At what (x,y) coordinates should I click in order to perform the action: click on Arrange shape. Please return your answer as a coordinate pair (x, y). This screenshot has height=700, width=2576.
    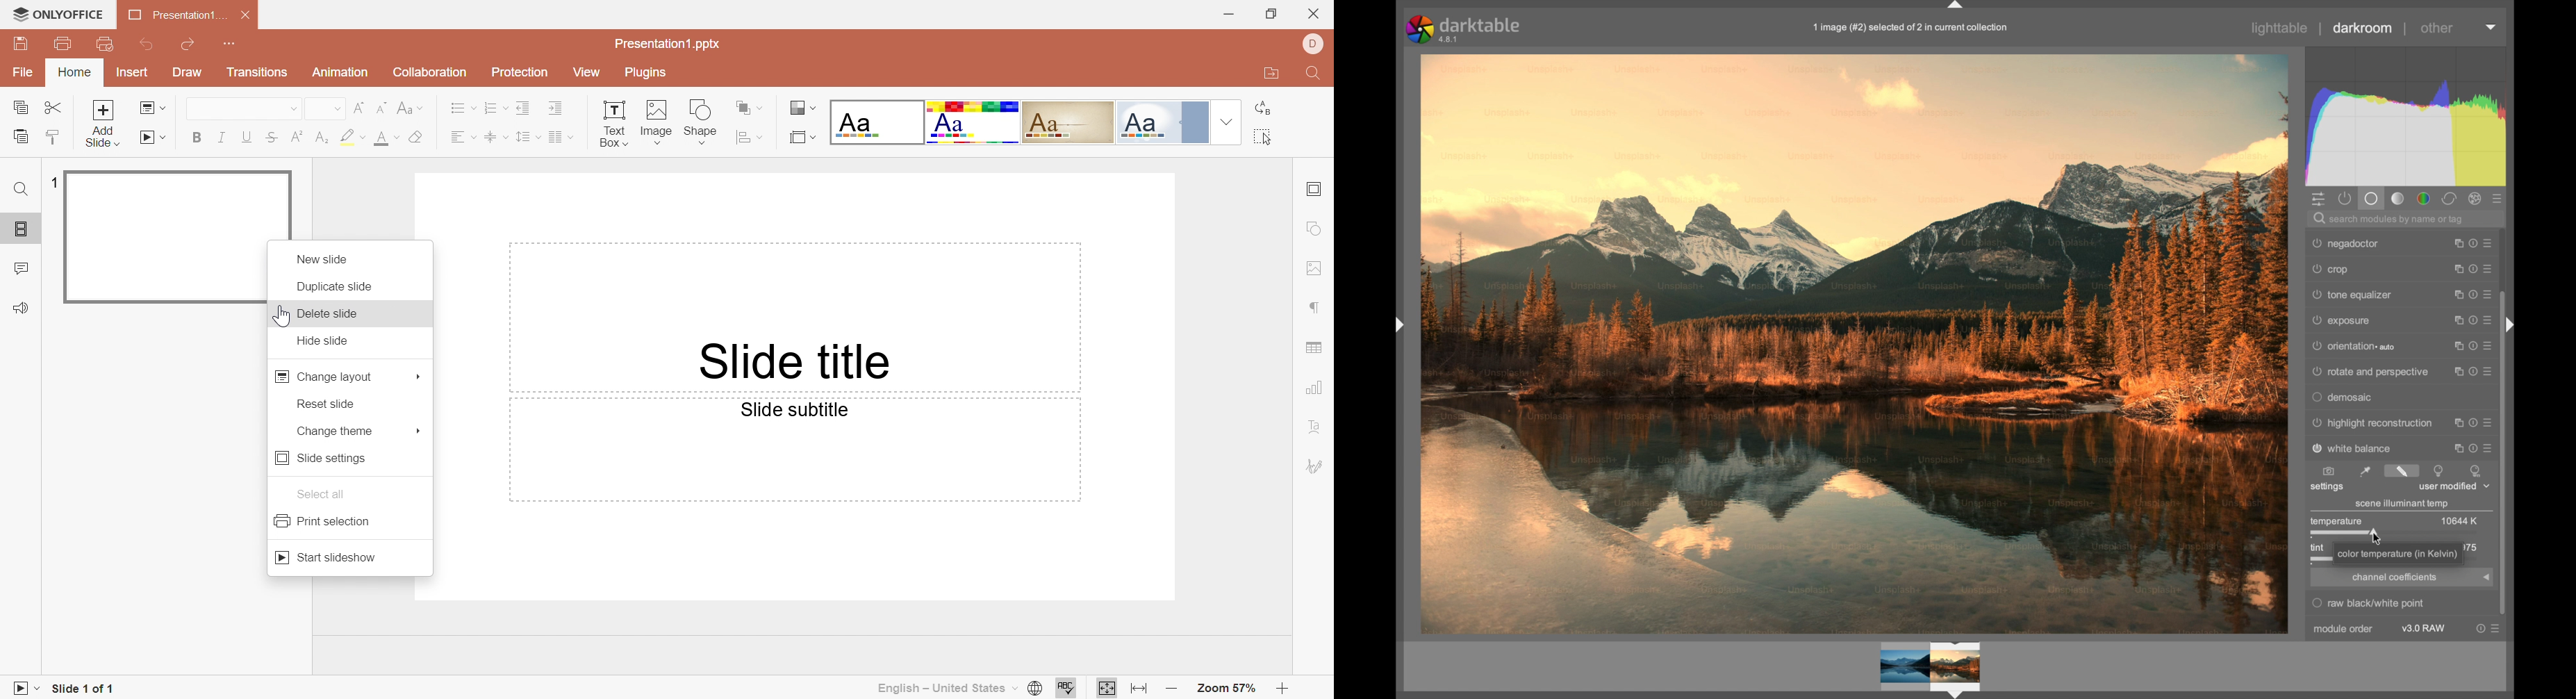
    Looking at the image, I should click on (745, 108).